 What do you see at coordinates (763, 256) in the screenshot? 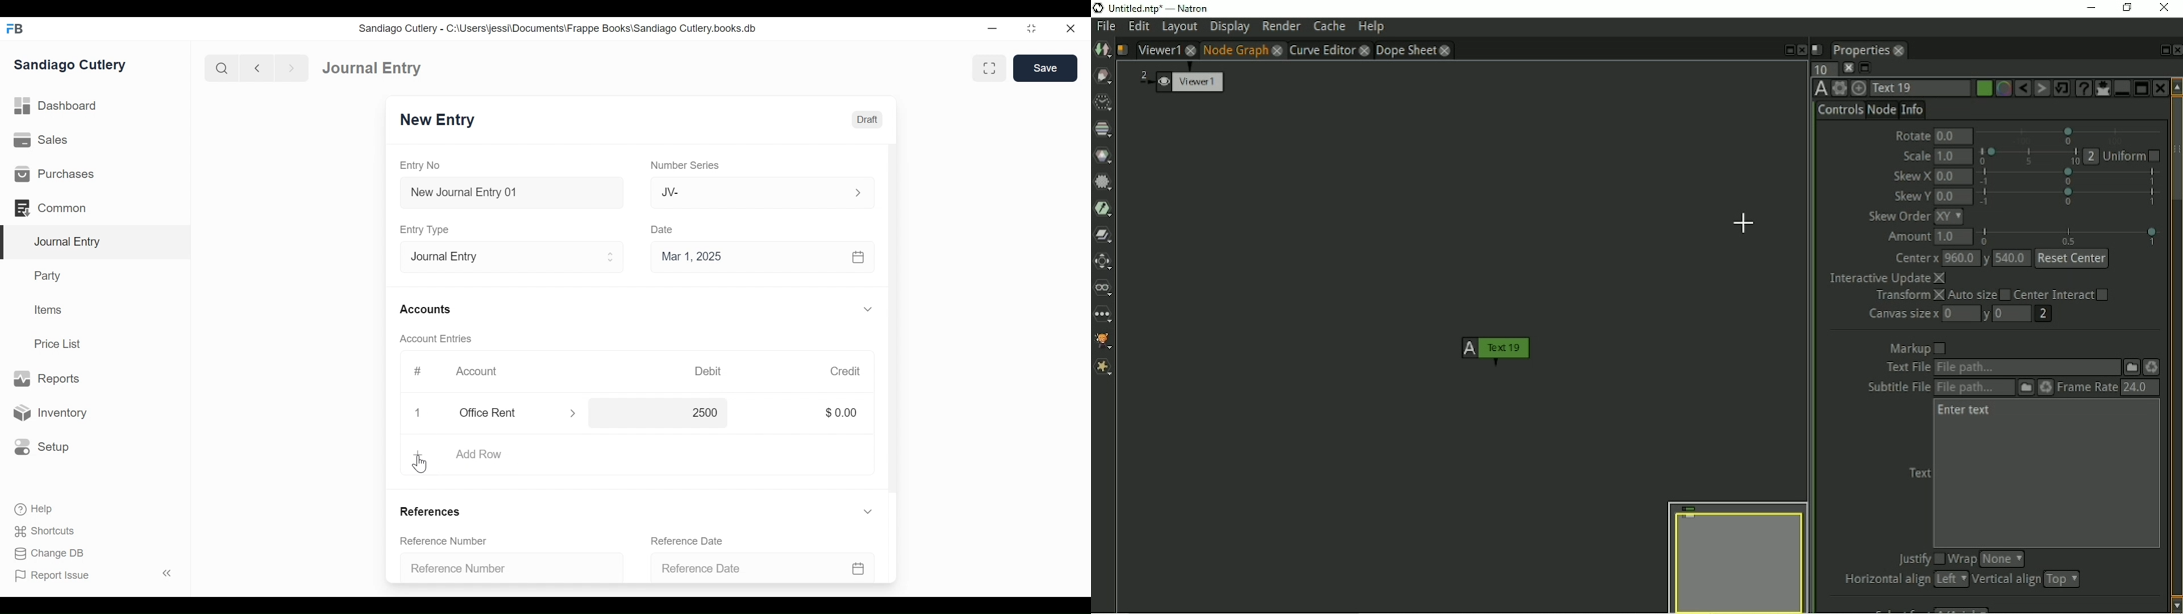
I see `Mar 1, 2025` at bounding box center [763, 256].